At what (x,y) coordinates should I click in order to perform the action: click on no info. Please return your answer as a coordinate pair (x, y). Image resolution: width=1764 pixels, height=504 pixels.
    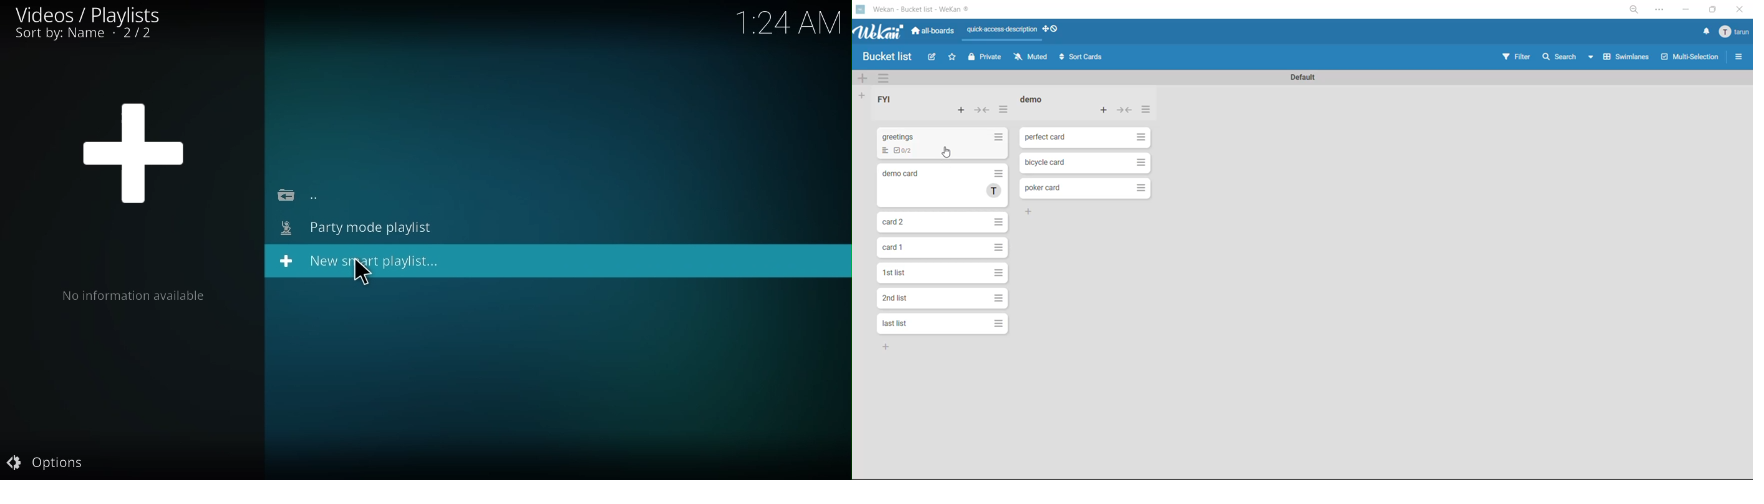
    Looking at the image, I should click on (133, 297).